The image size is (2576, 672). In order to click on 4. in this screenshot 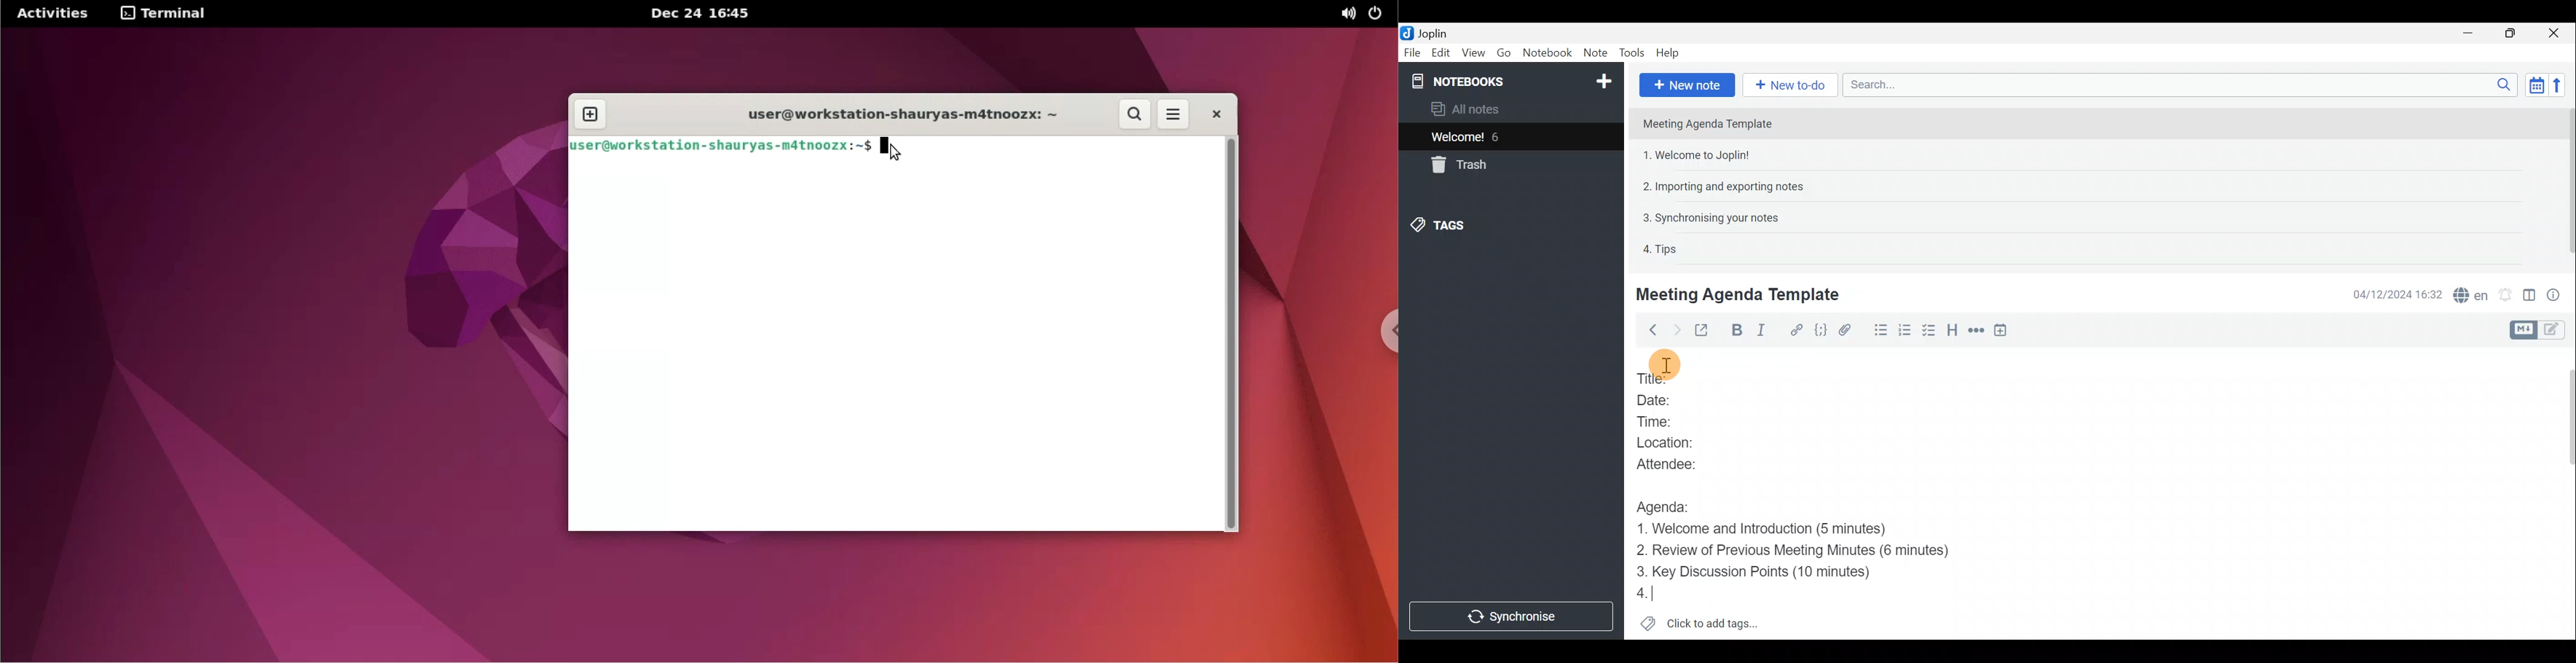, I will do `click(1657, 593)`.